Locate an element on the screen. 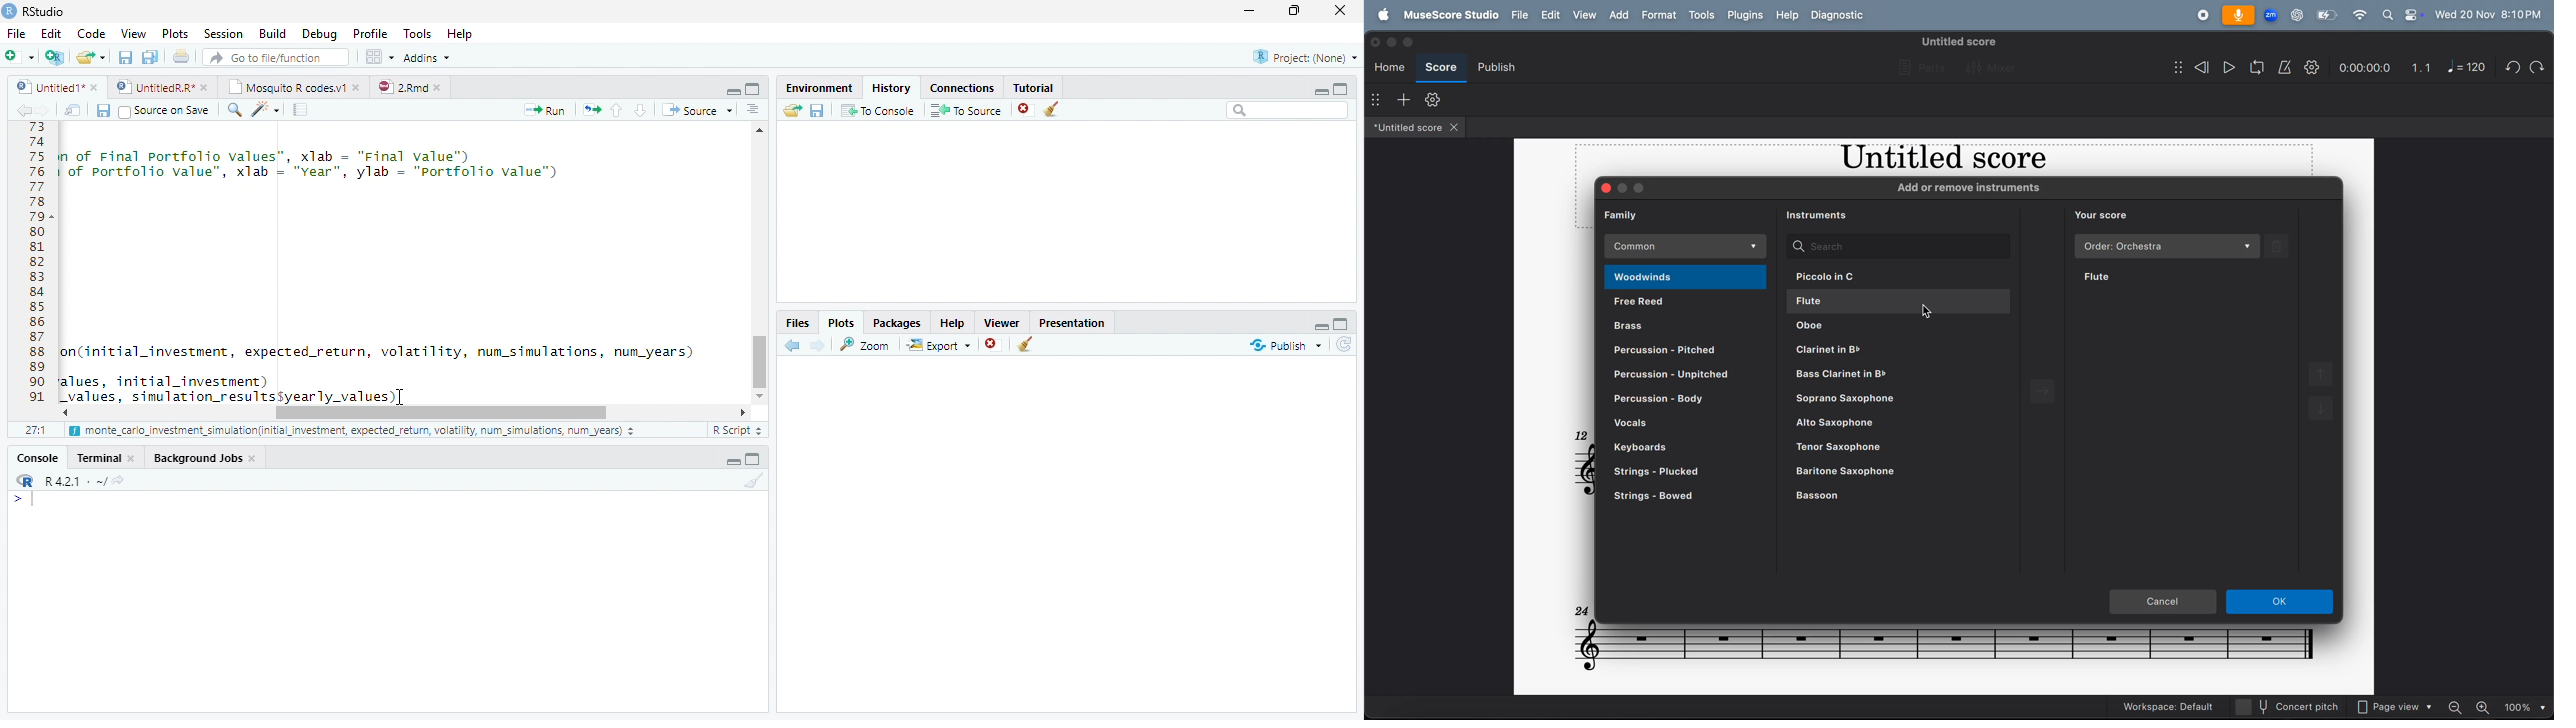 The image size is (2576, 728). notes is located at coordinates (1581, 469).